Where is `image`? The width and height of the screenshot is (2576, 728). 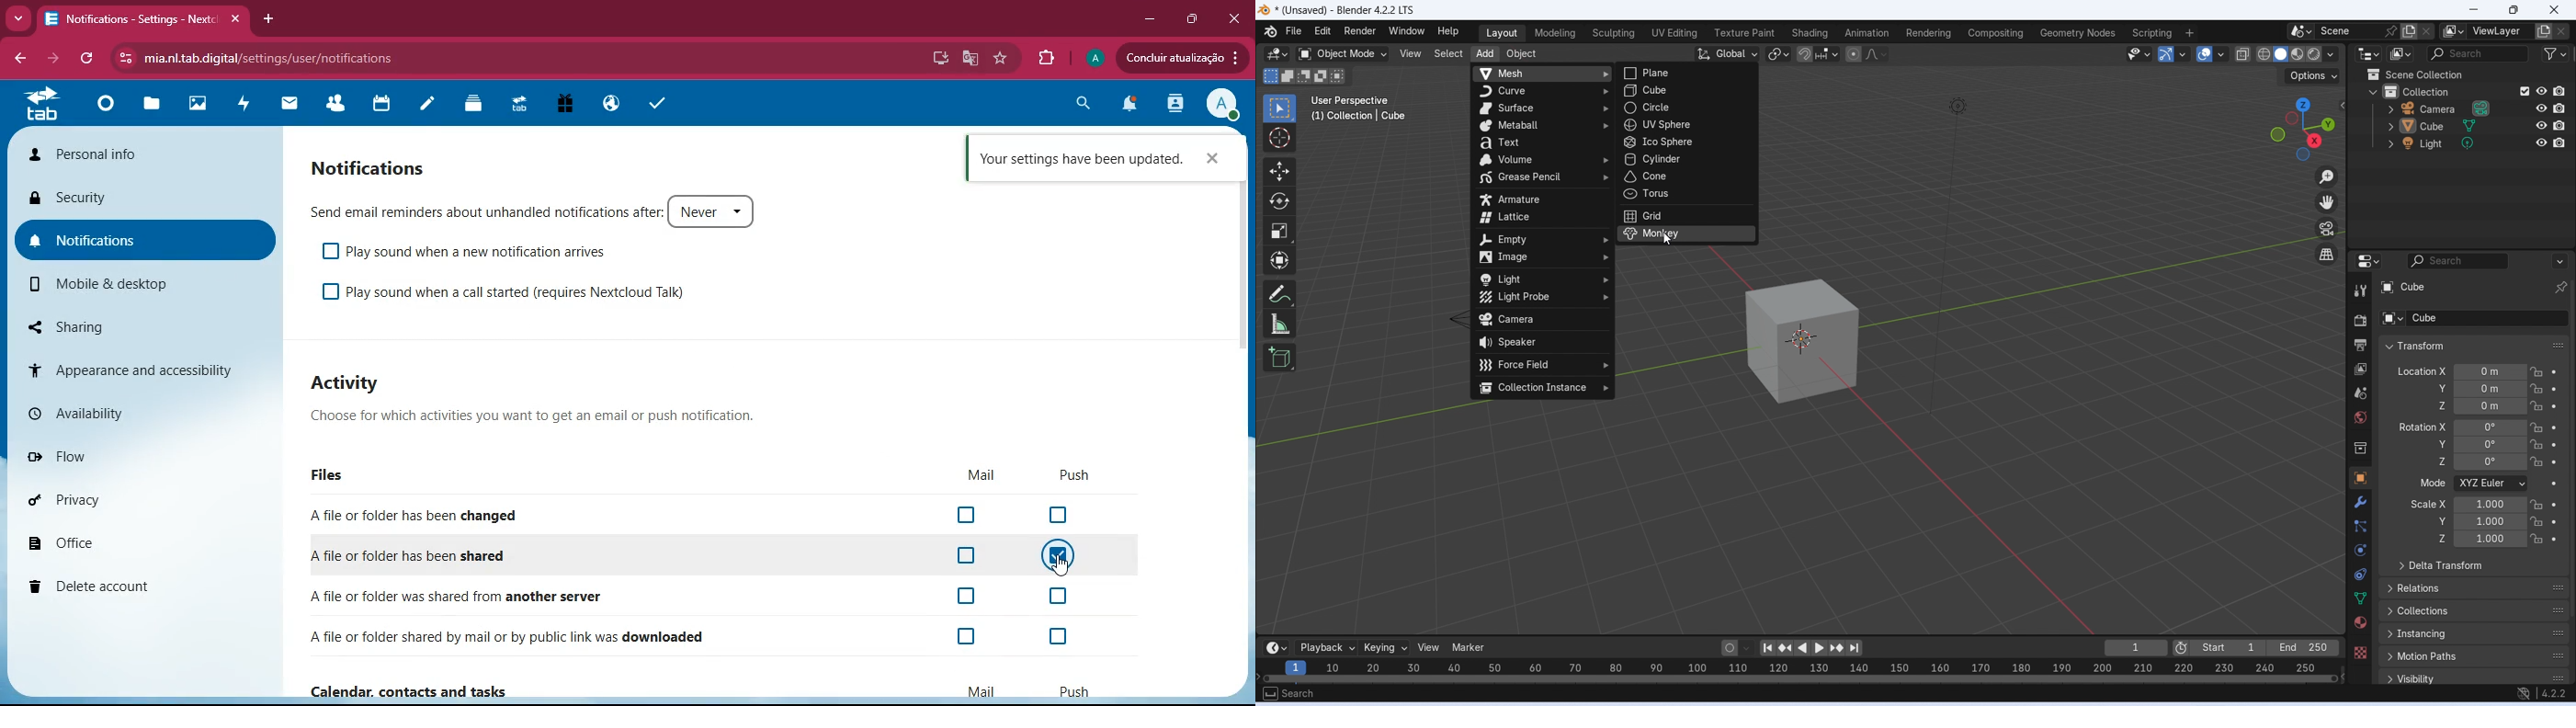
image is located at coordinates (1541, 258).